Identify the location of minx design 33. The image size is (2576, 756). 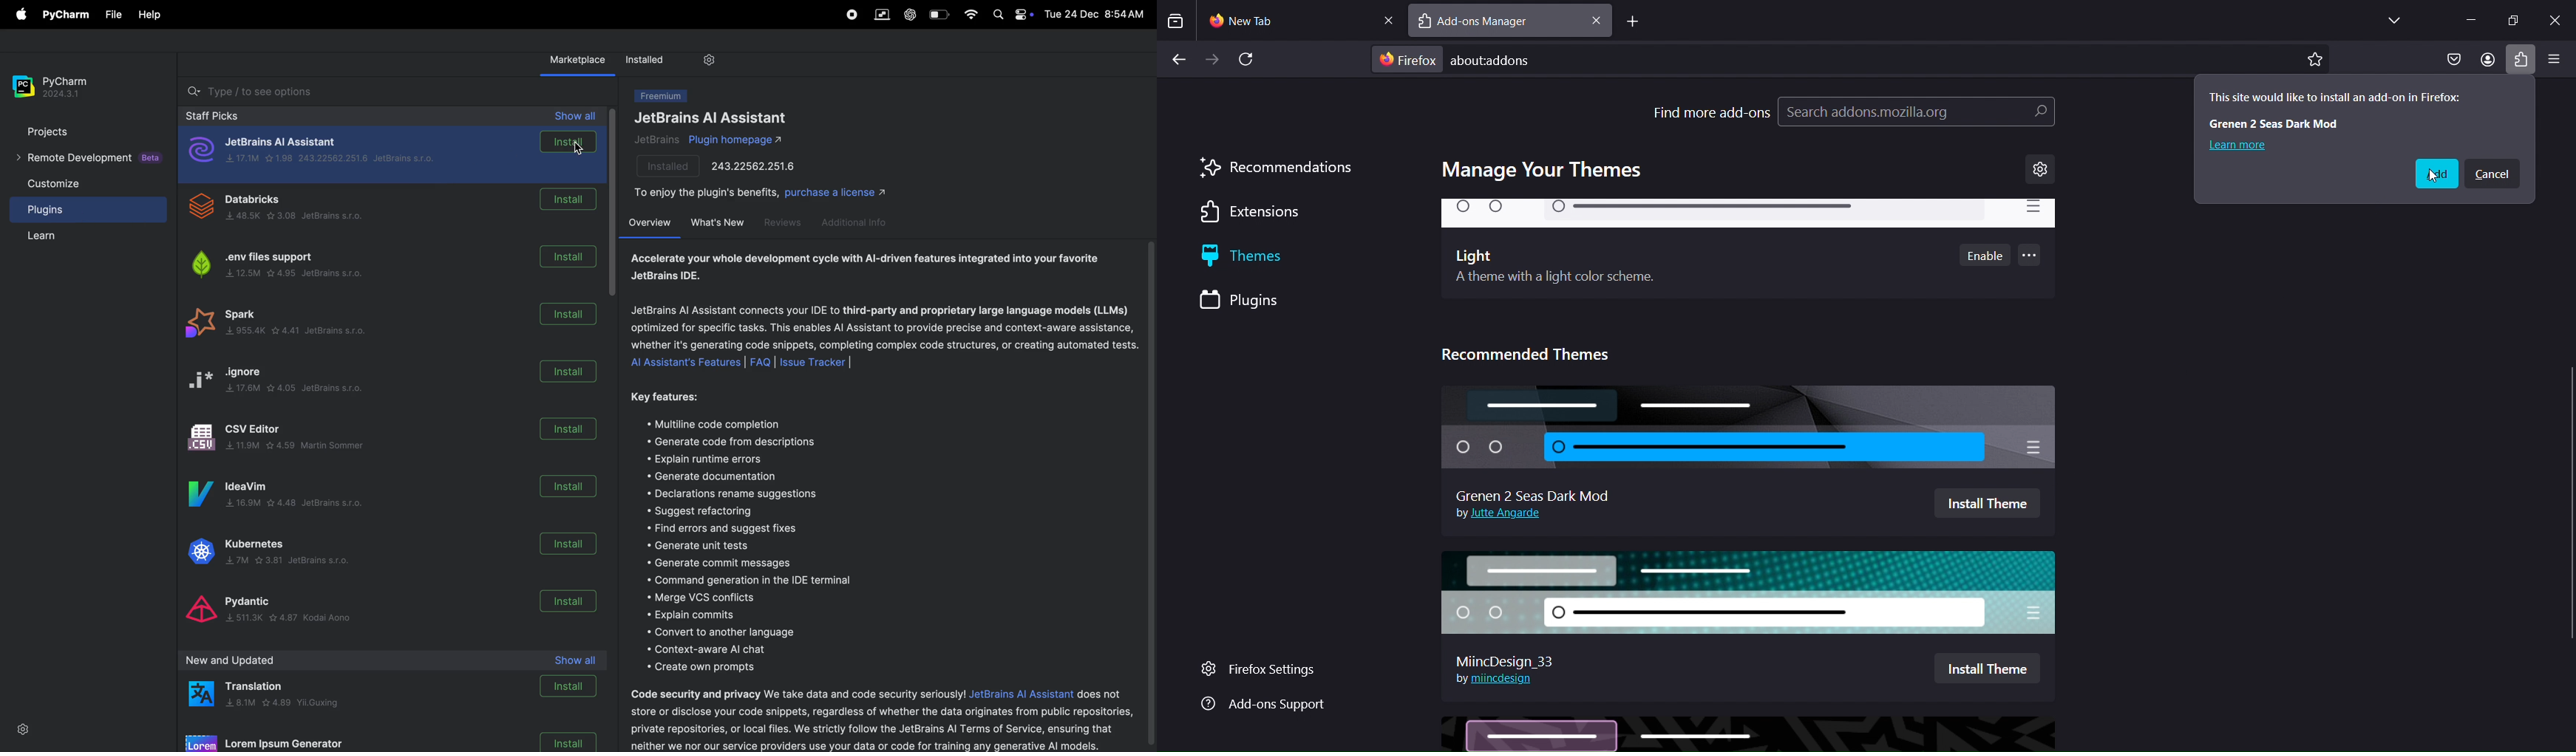
(1755, 592).